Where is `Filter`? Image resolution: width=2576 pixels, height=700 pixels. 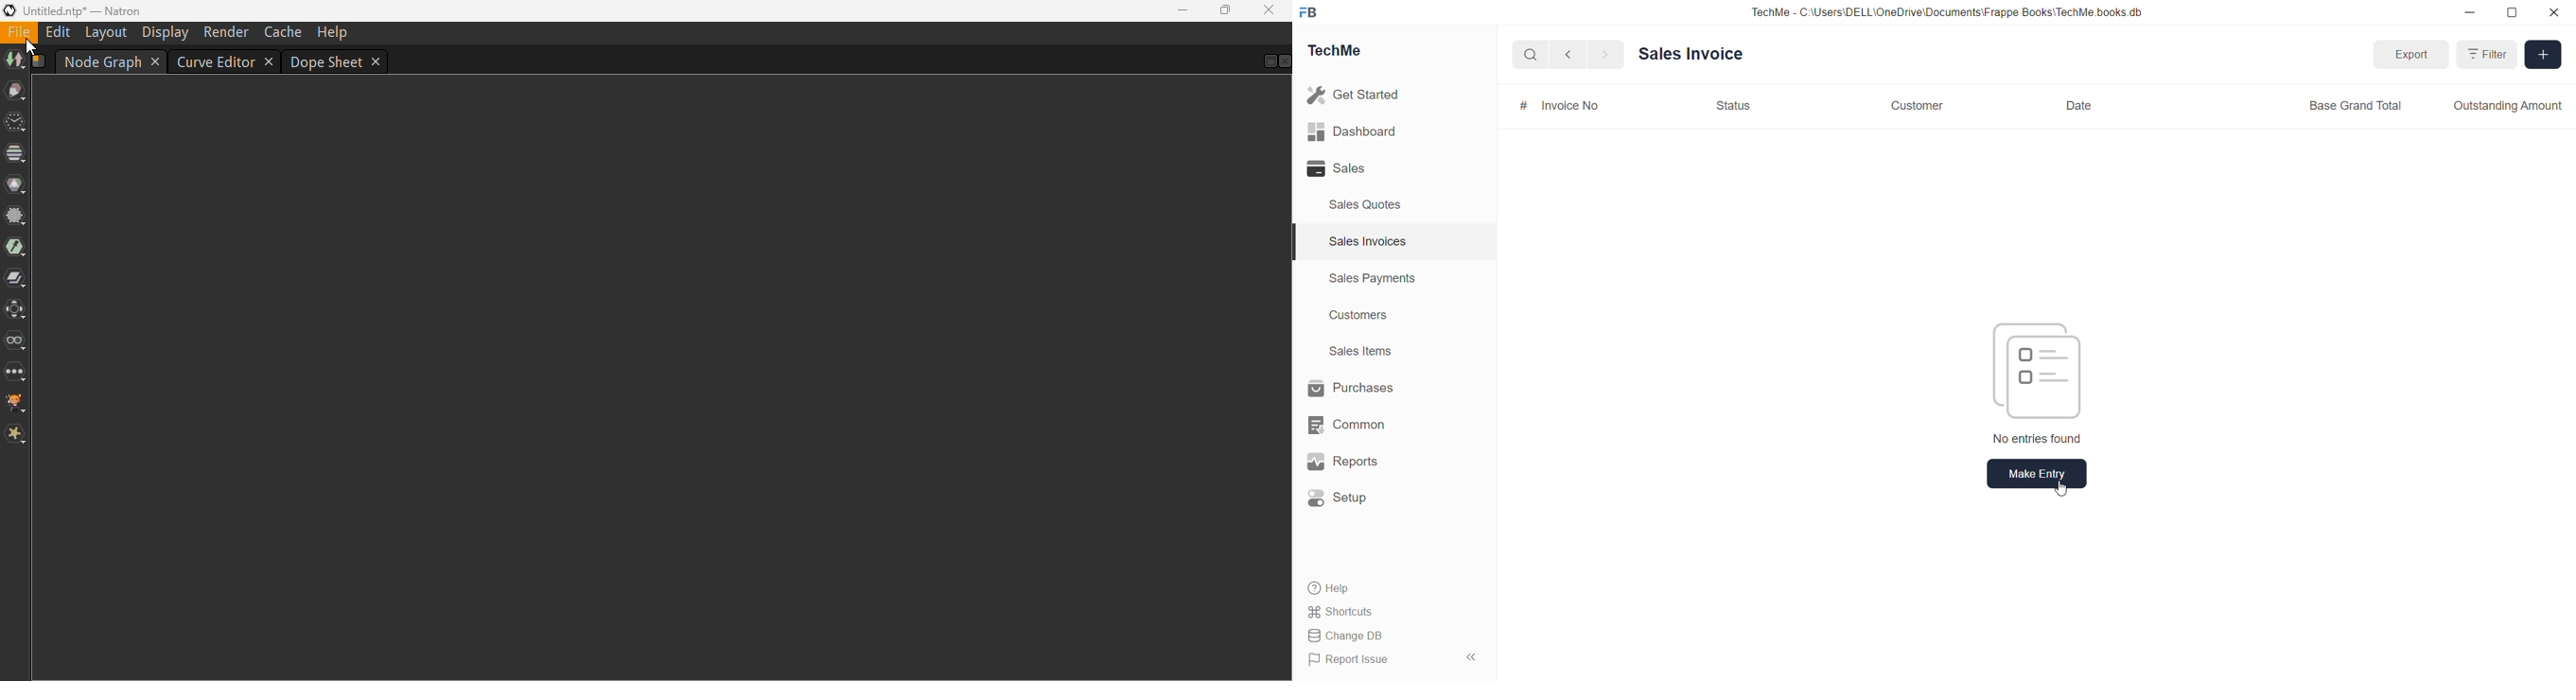
Filter is located at coordinates (2490, 54).